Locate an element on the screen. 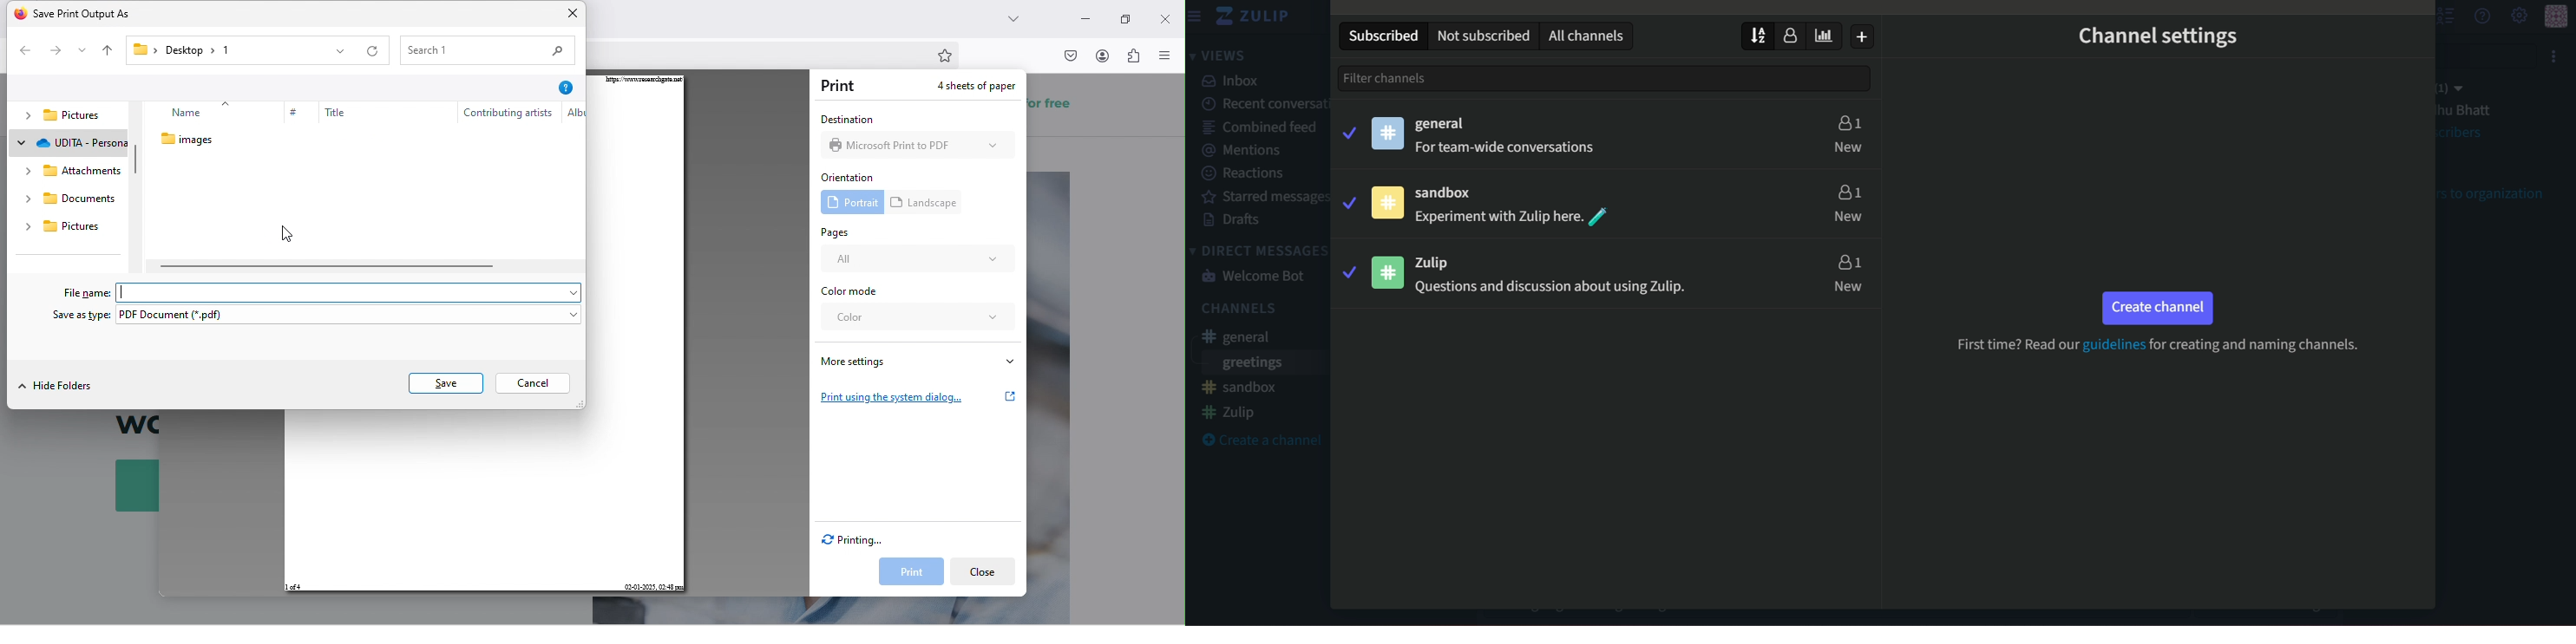 The height and width of the screenshot is (644, 2576). hide folder is located at coordinates (61, 386).